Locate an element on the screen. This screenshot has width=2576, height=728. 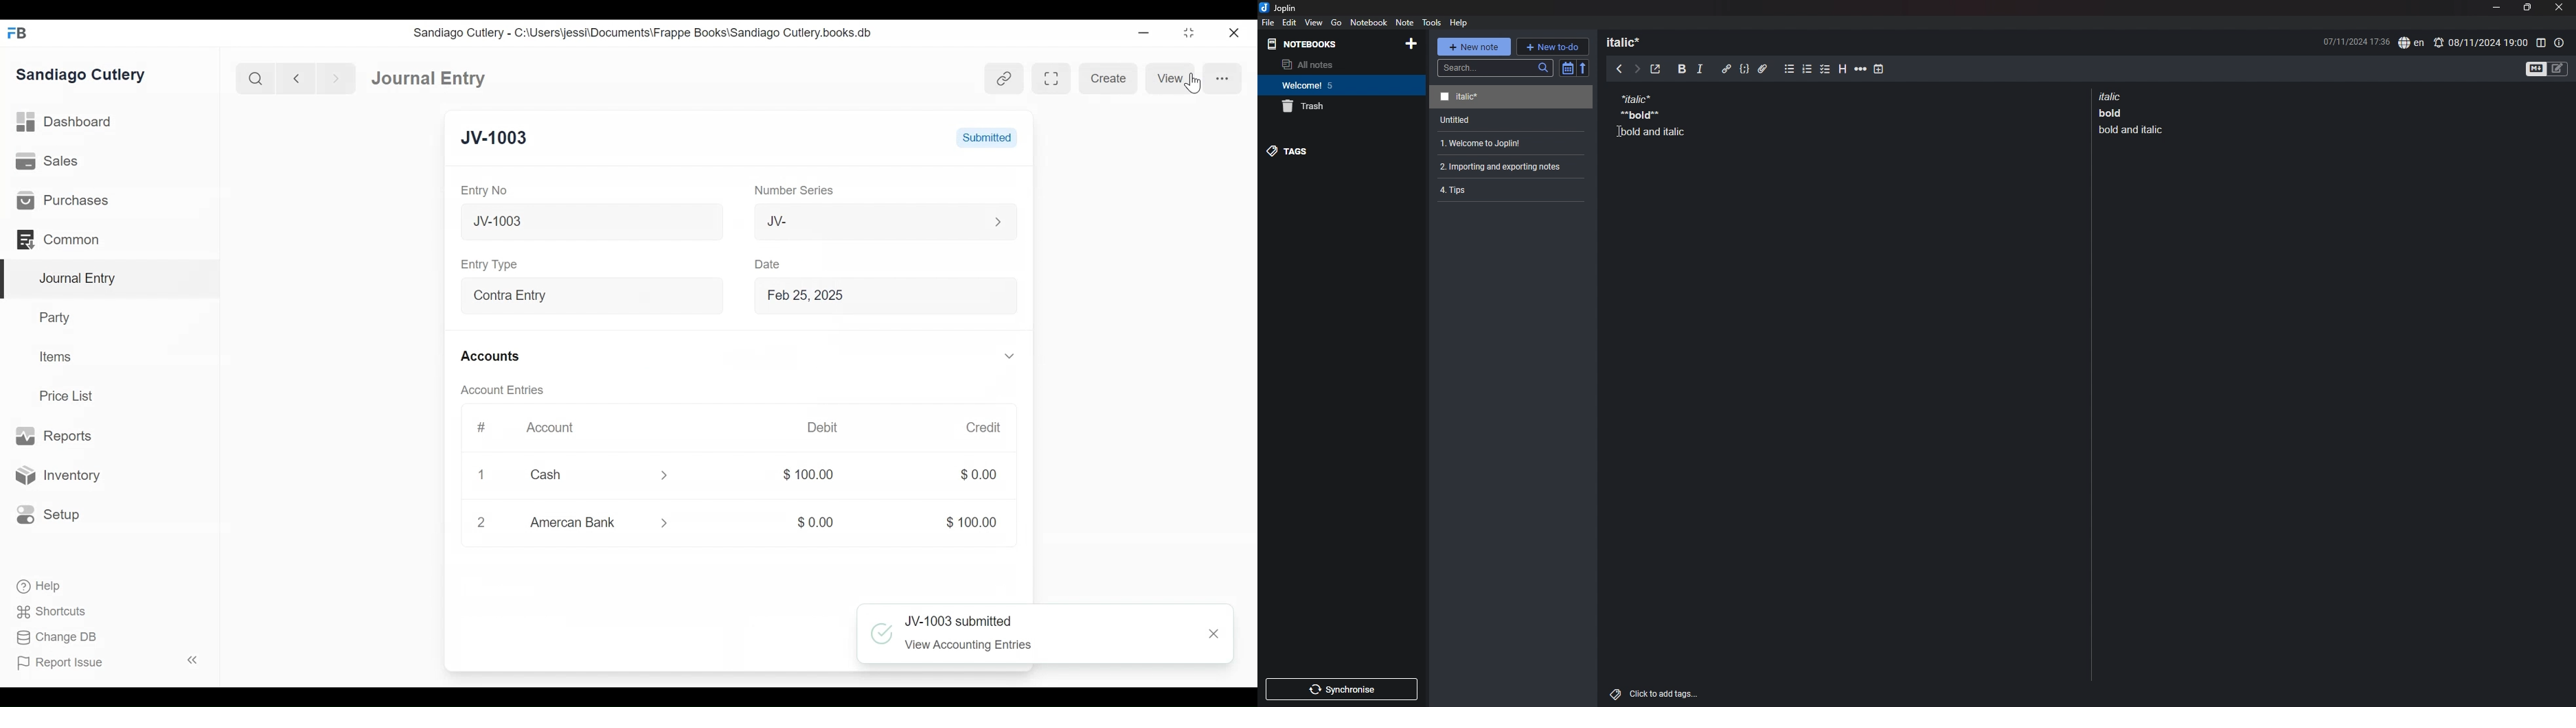
Price List is located at coordinates (69, 395).